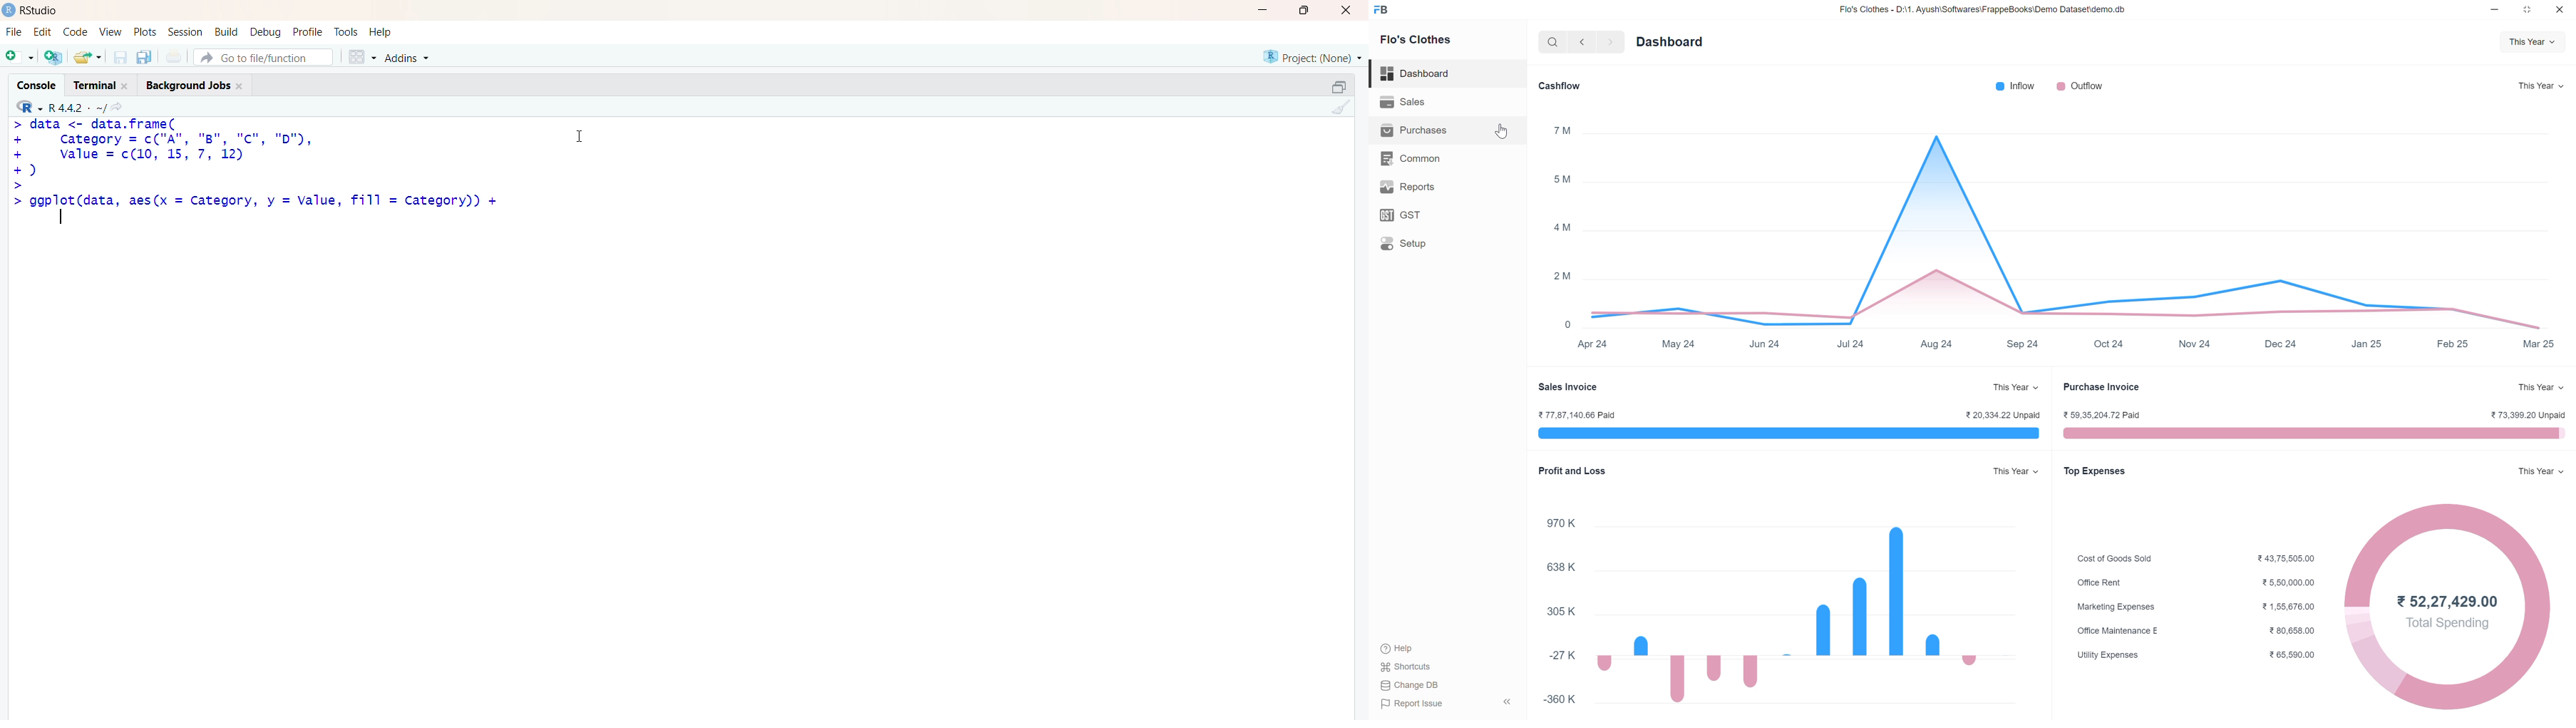 The height and width of the screenshot is (728, 2576). What do you see at coordinates (2067, 224) in the screenshot?
I see `graph` at bounding box center [2067, 224].